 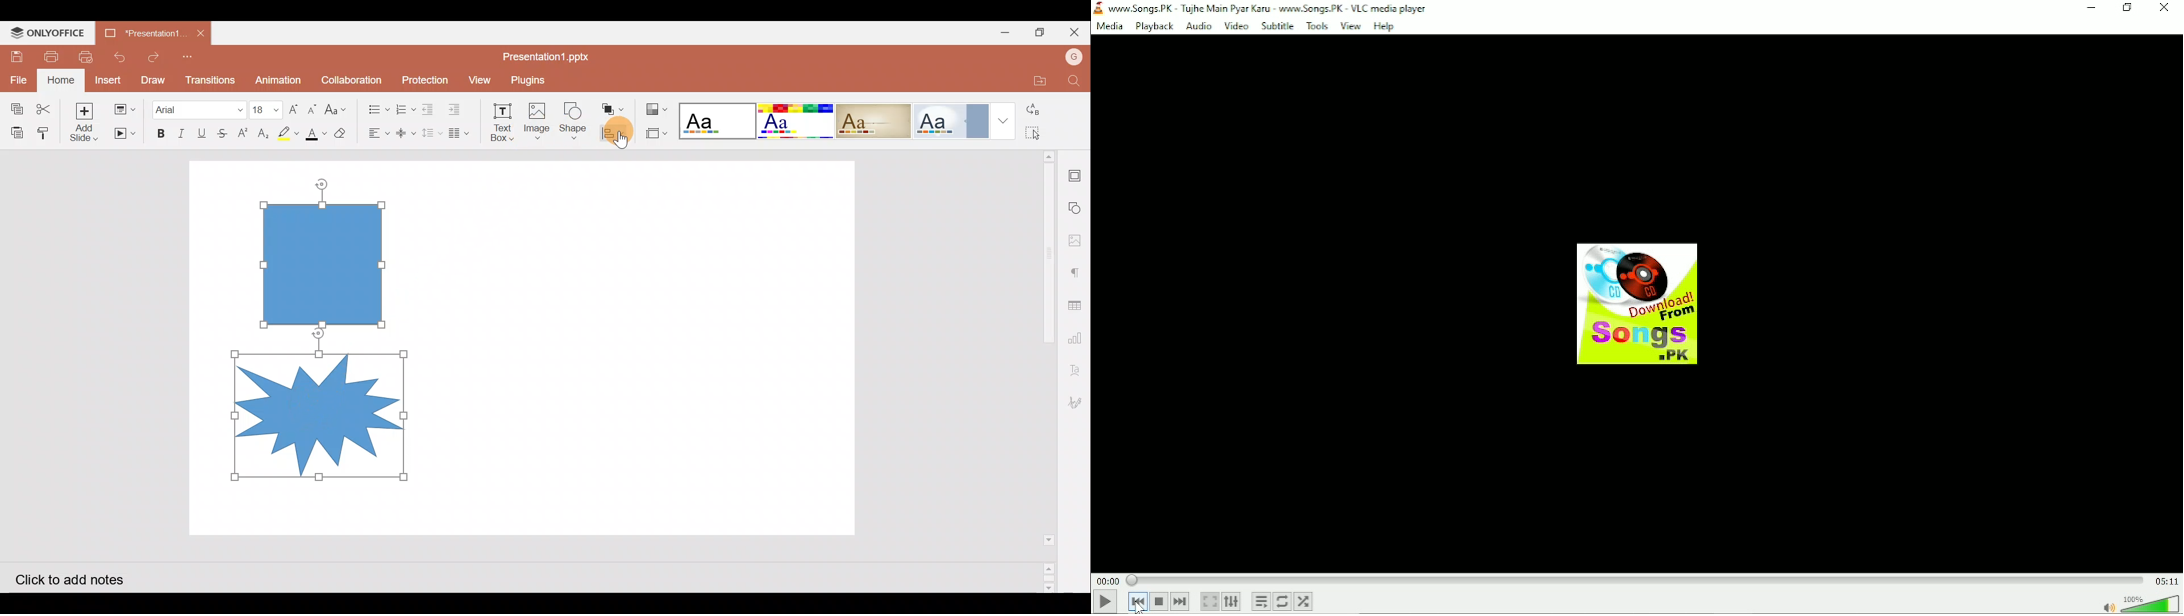 What do you see at coordinates (79, 579) in the screenshot?
I see `Click to add notes` at bounding box center [79, 579].